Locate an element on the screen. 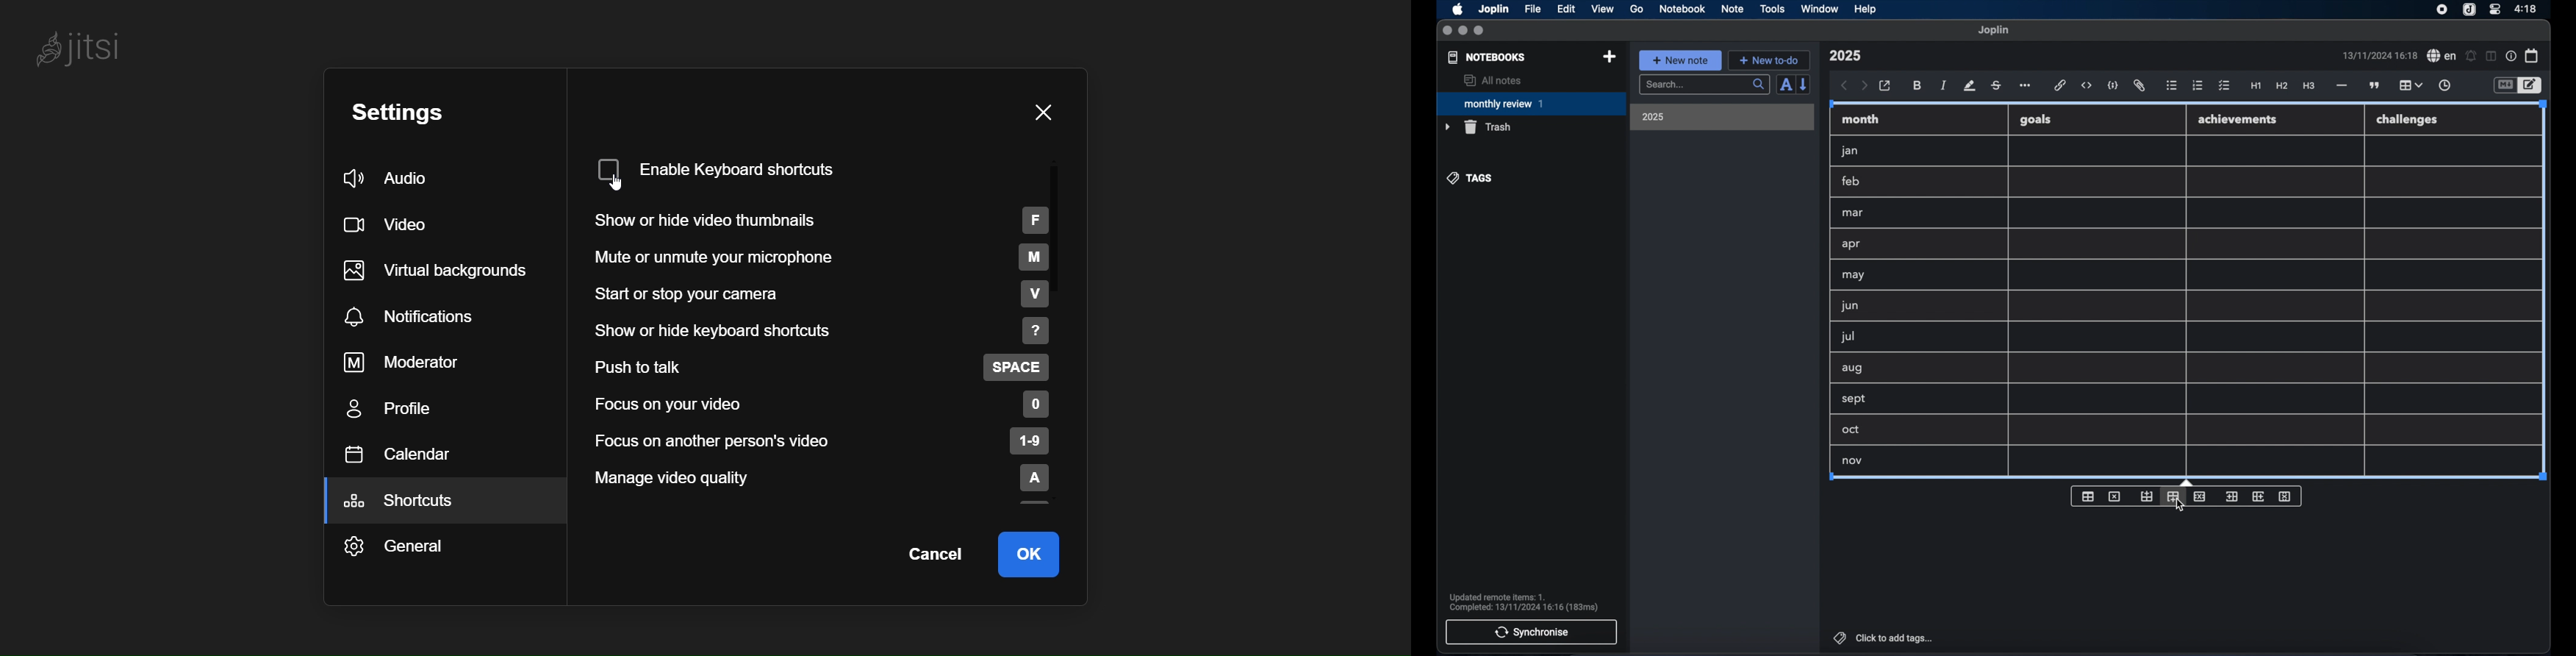  may is located at coordinates (1853, 275).